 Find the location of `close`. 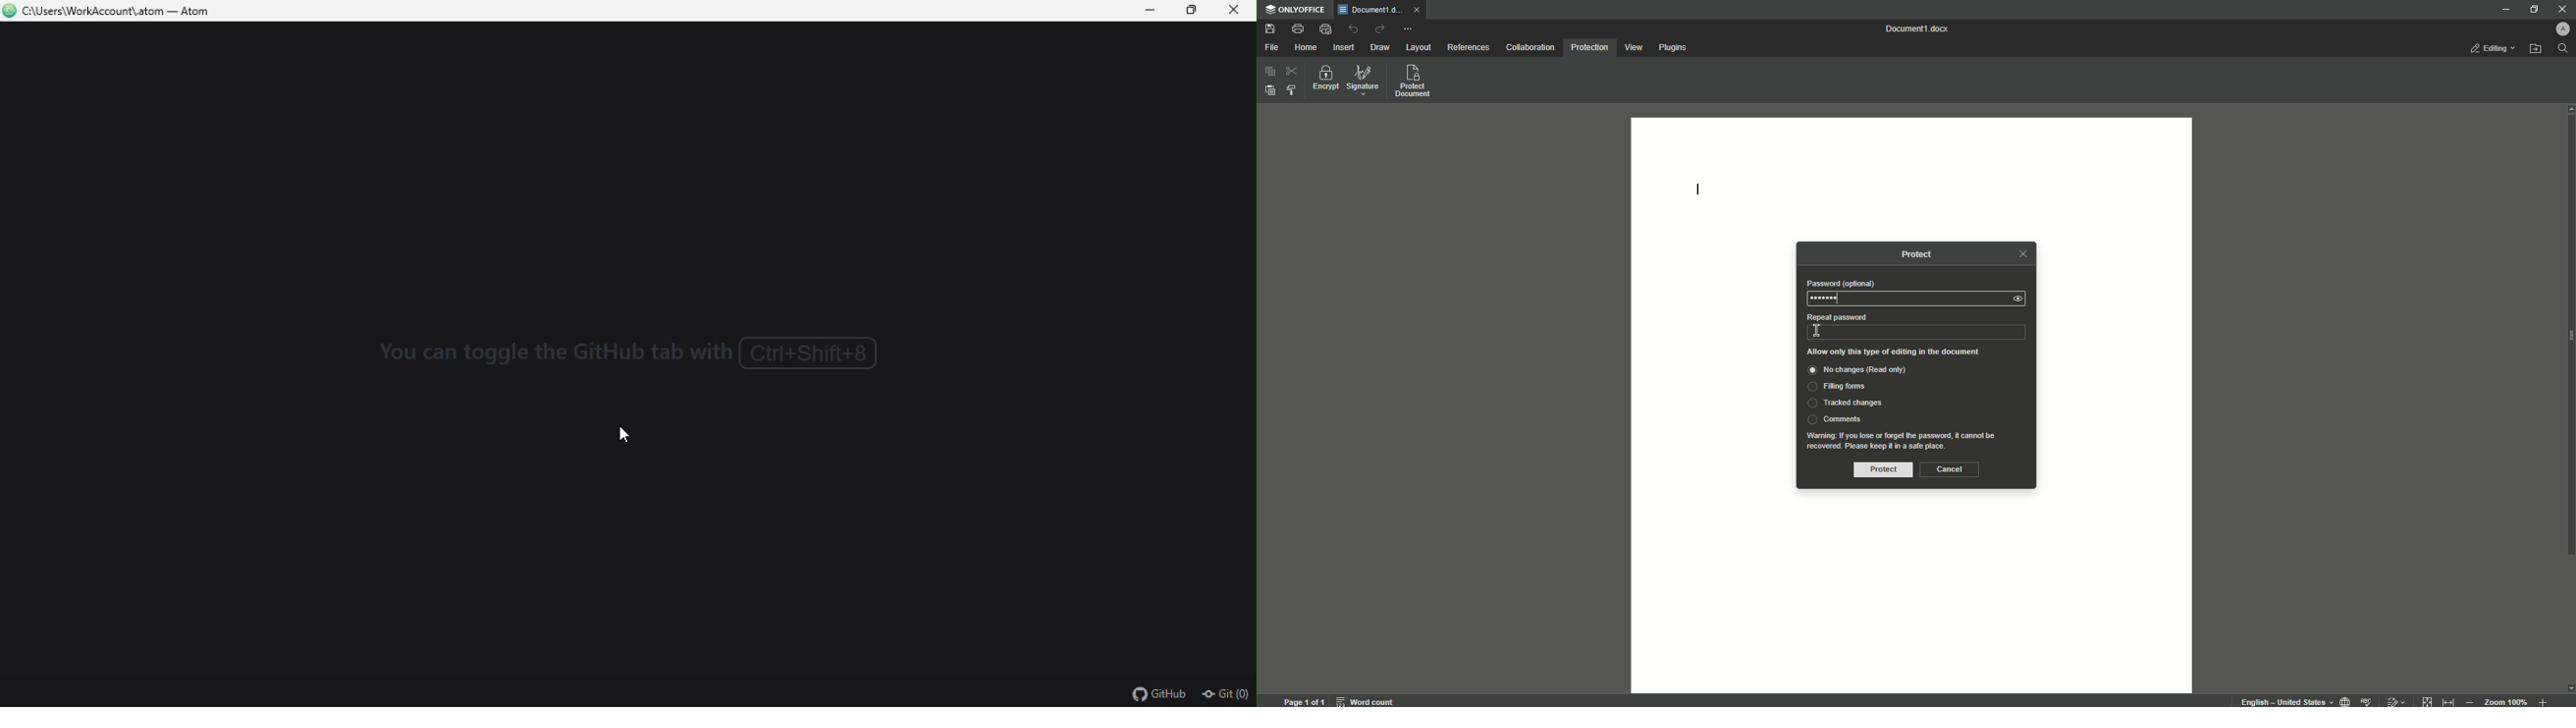

close is located at coordinates (1420, 12).